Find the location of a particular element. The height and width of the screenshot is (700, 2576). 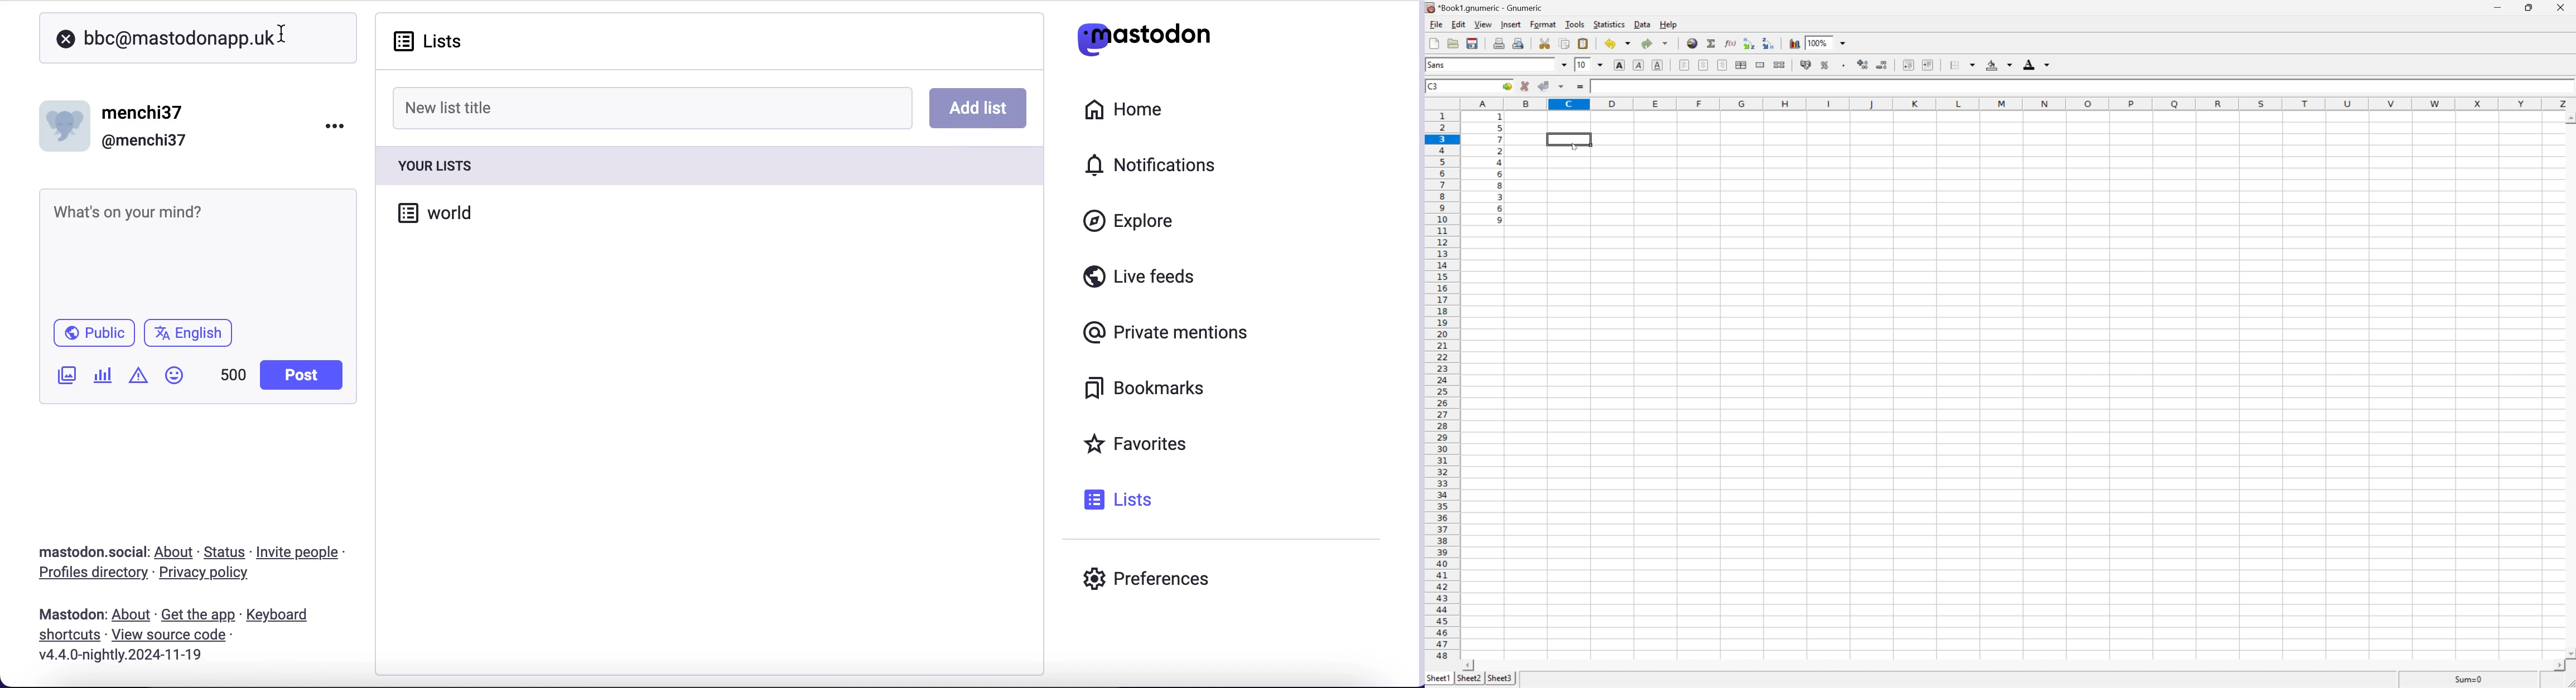

100% is located at coordinates (1816, 43).